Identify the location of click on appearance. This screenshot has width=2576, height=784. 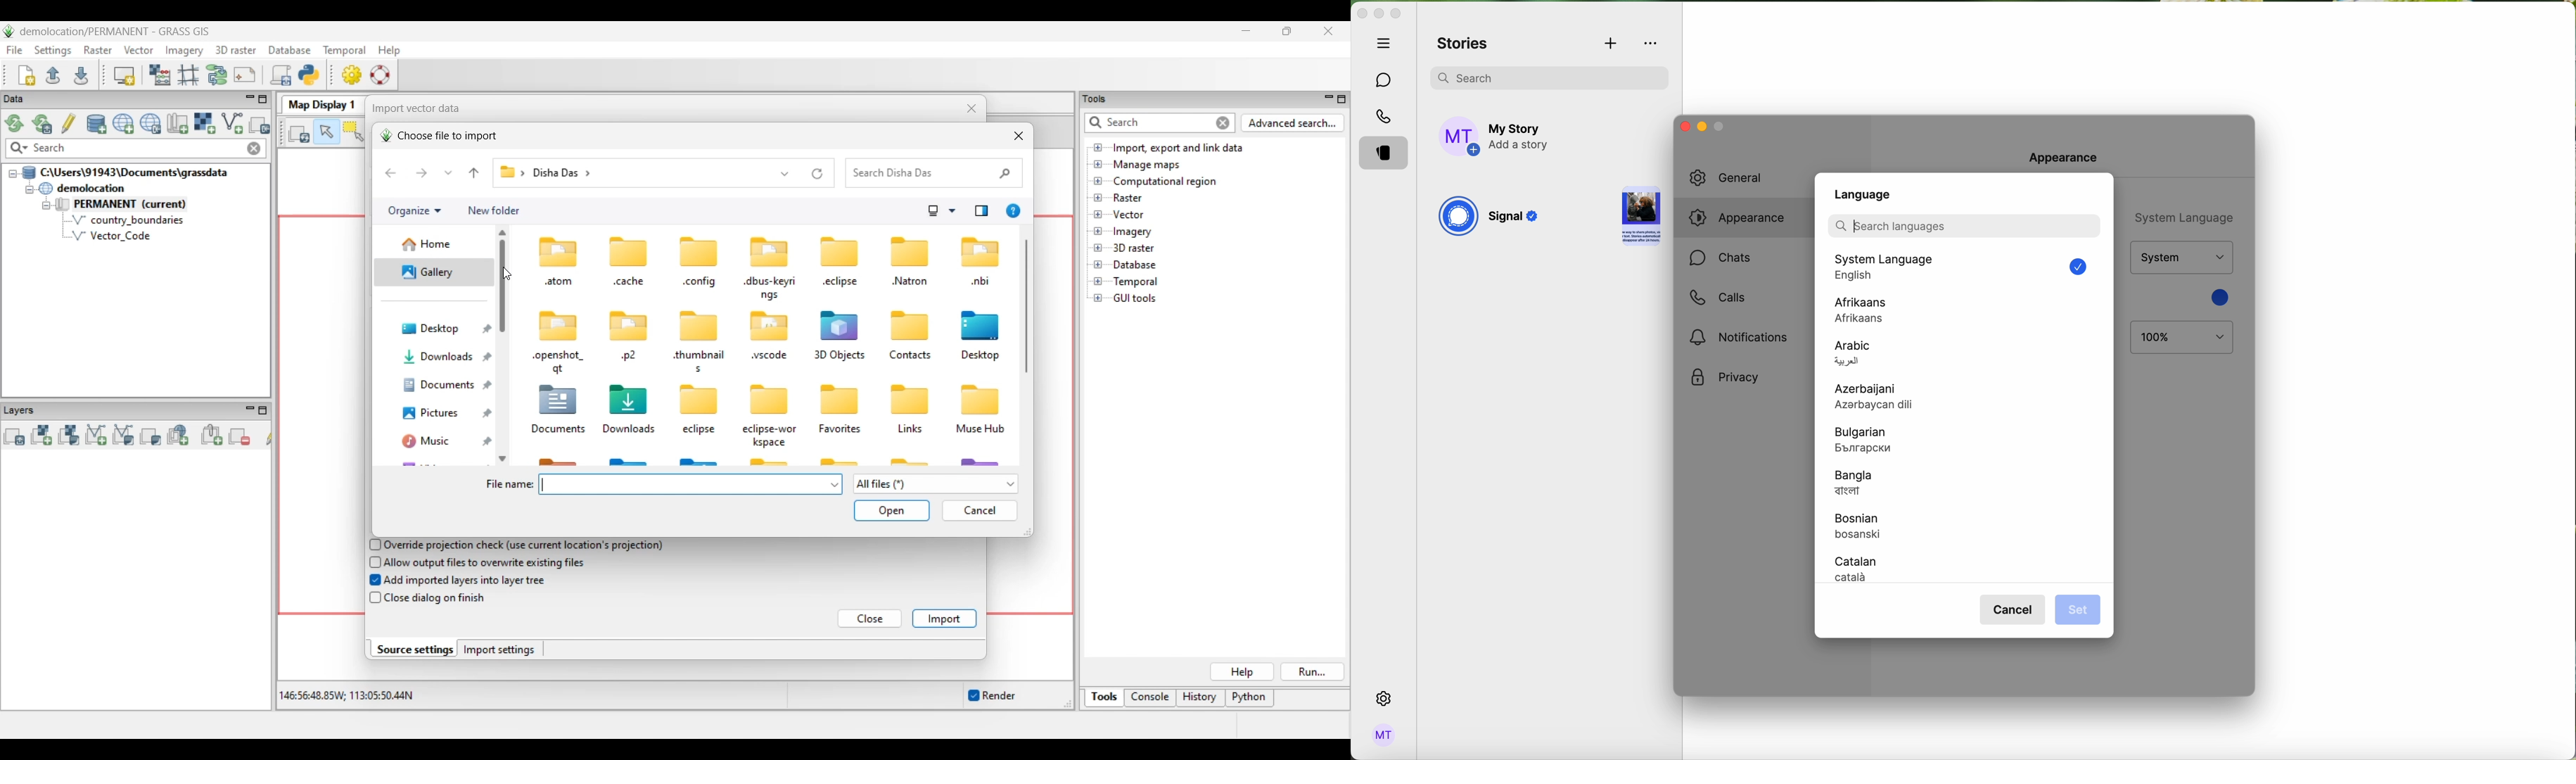
(1744, 220).